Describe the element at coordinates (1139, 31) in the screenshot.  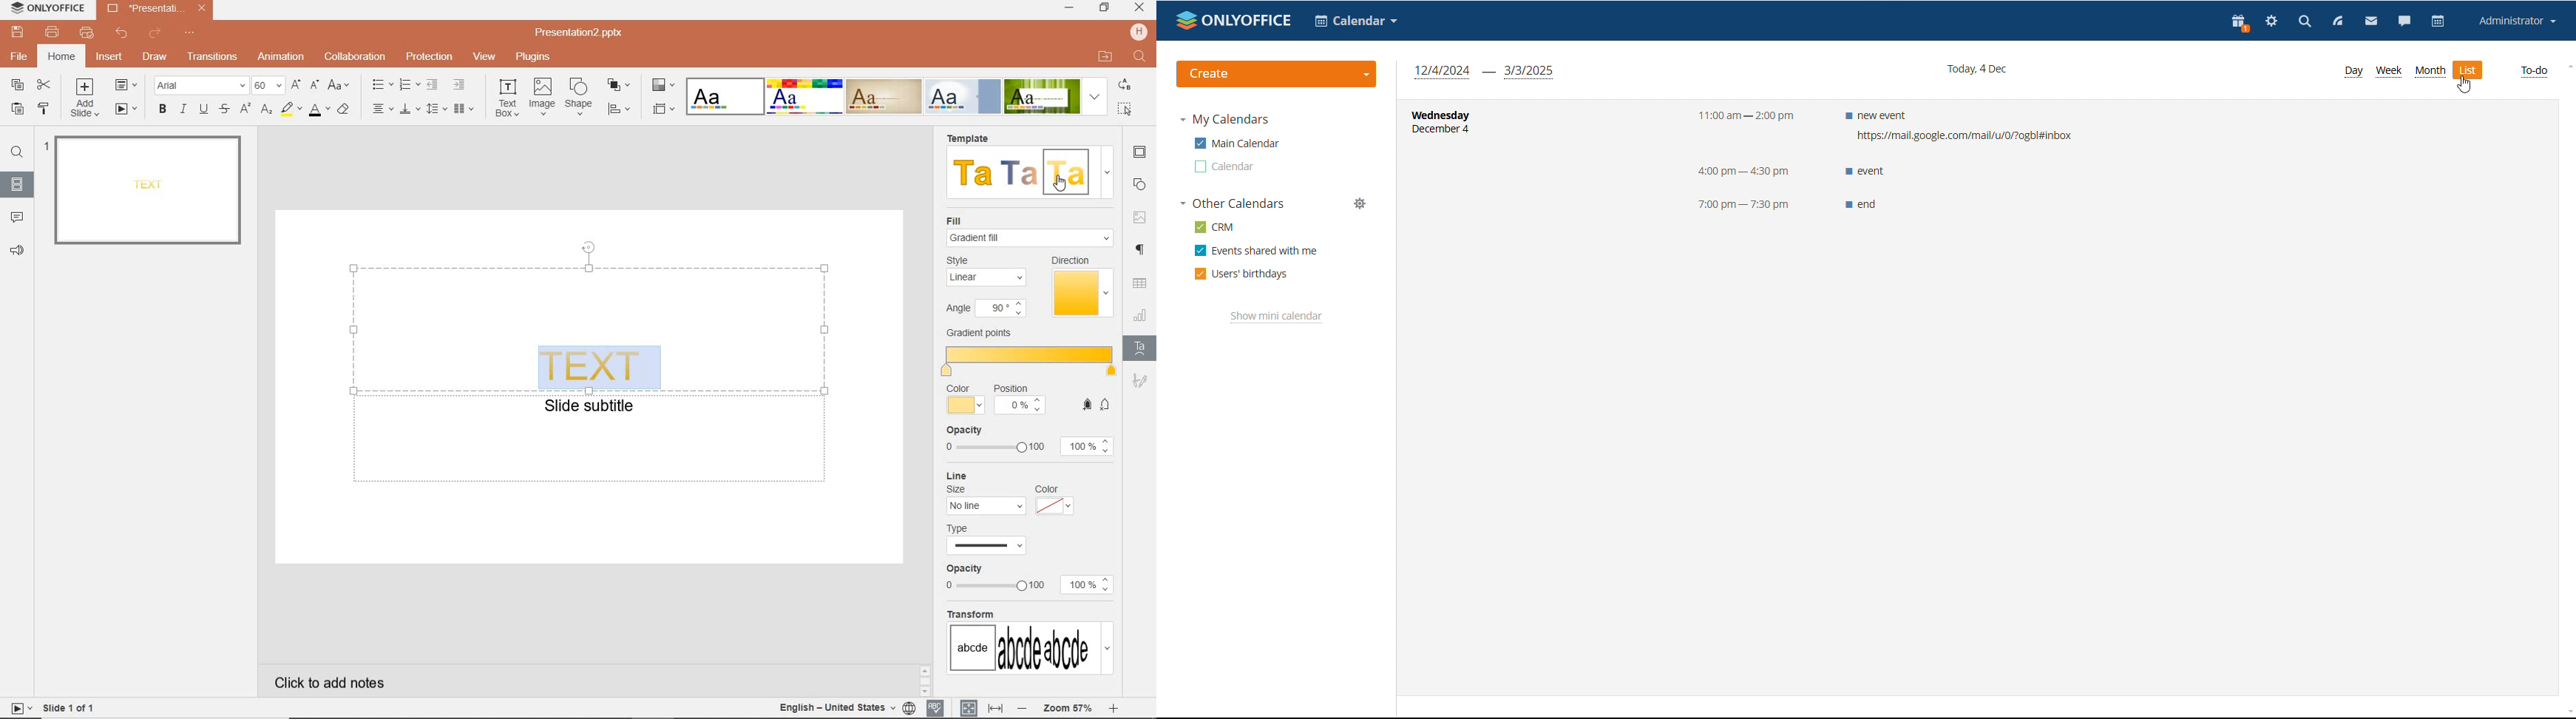
I see `hp` at that location.